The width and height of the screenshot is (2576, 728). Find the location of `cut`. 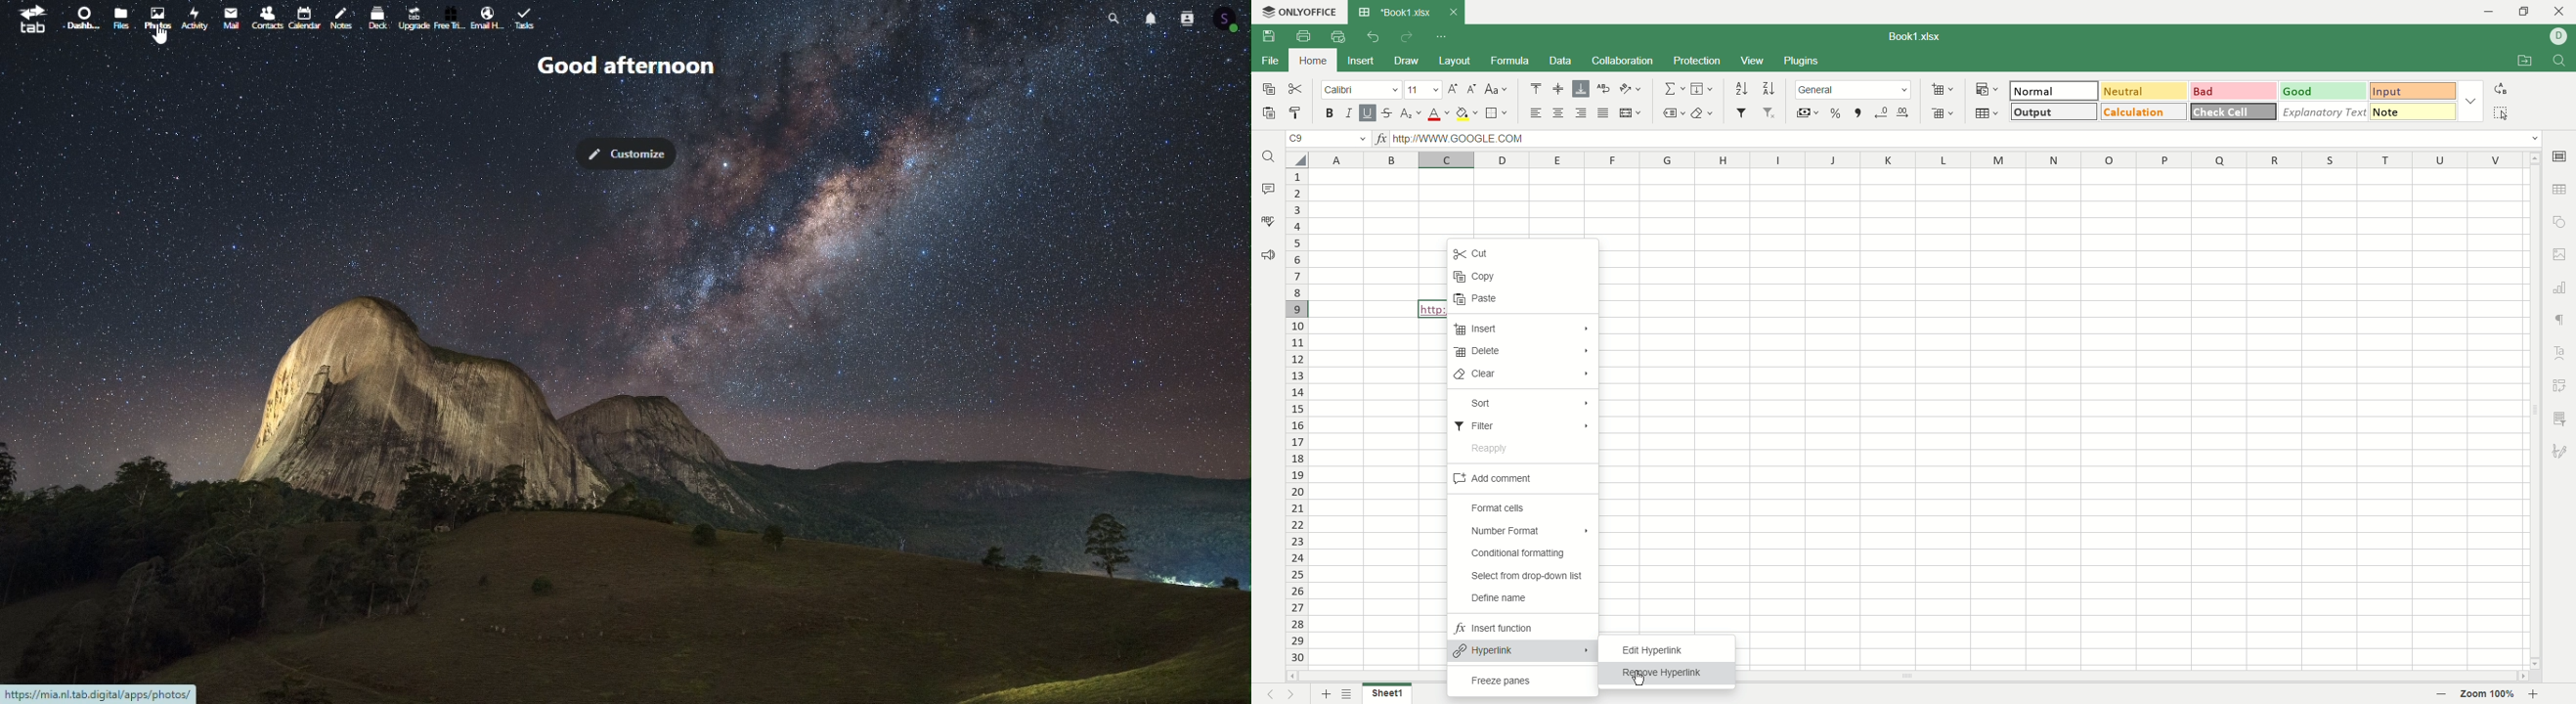

cut is located at coordinates (1298, 90).